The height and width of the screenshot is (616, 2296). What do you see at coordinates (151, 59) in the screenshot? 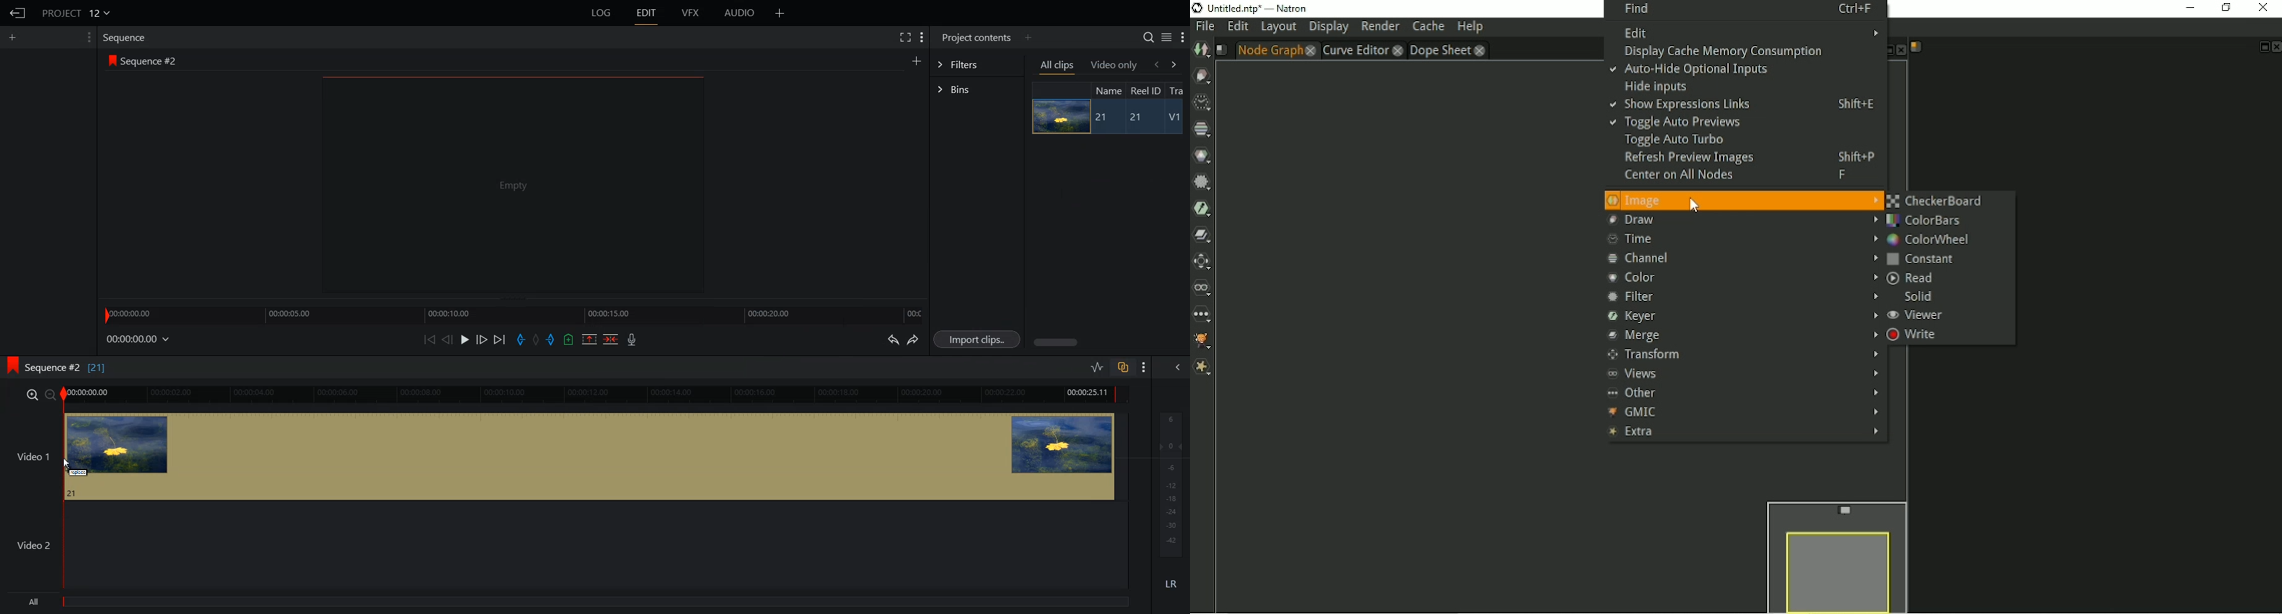
I see `Sequence #2` at bounding box center [151, 59].